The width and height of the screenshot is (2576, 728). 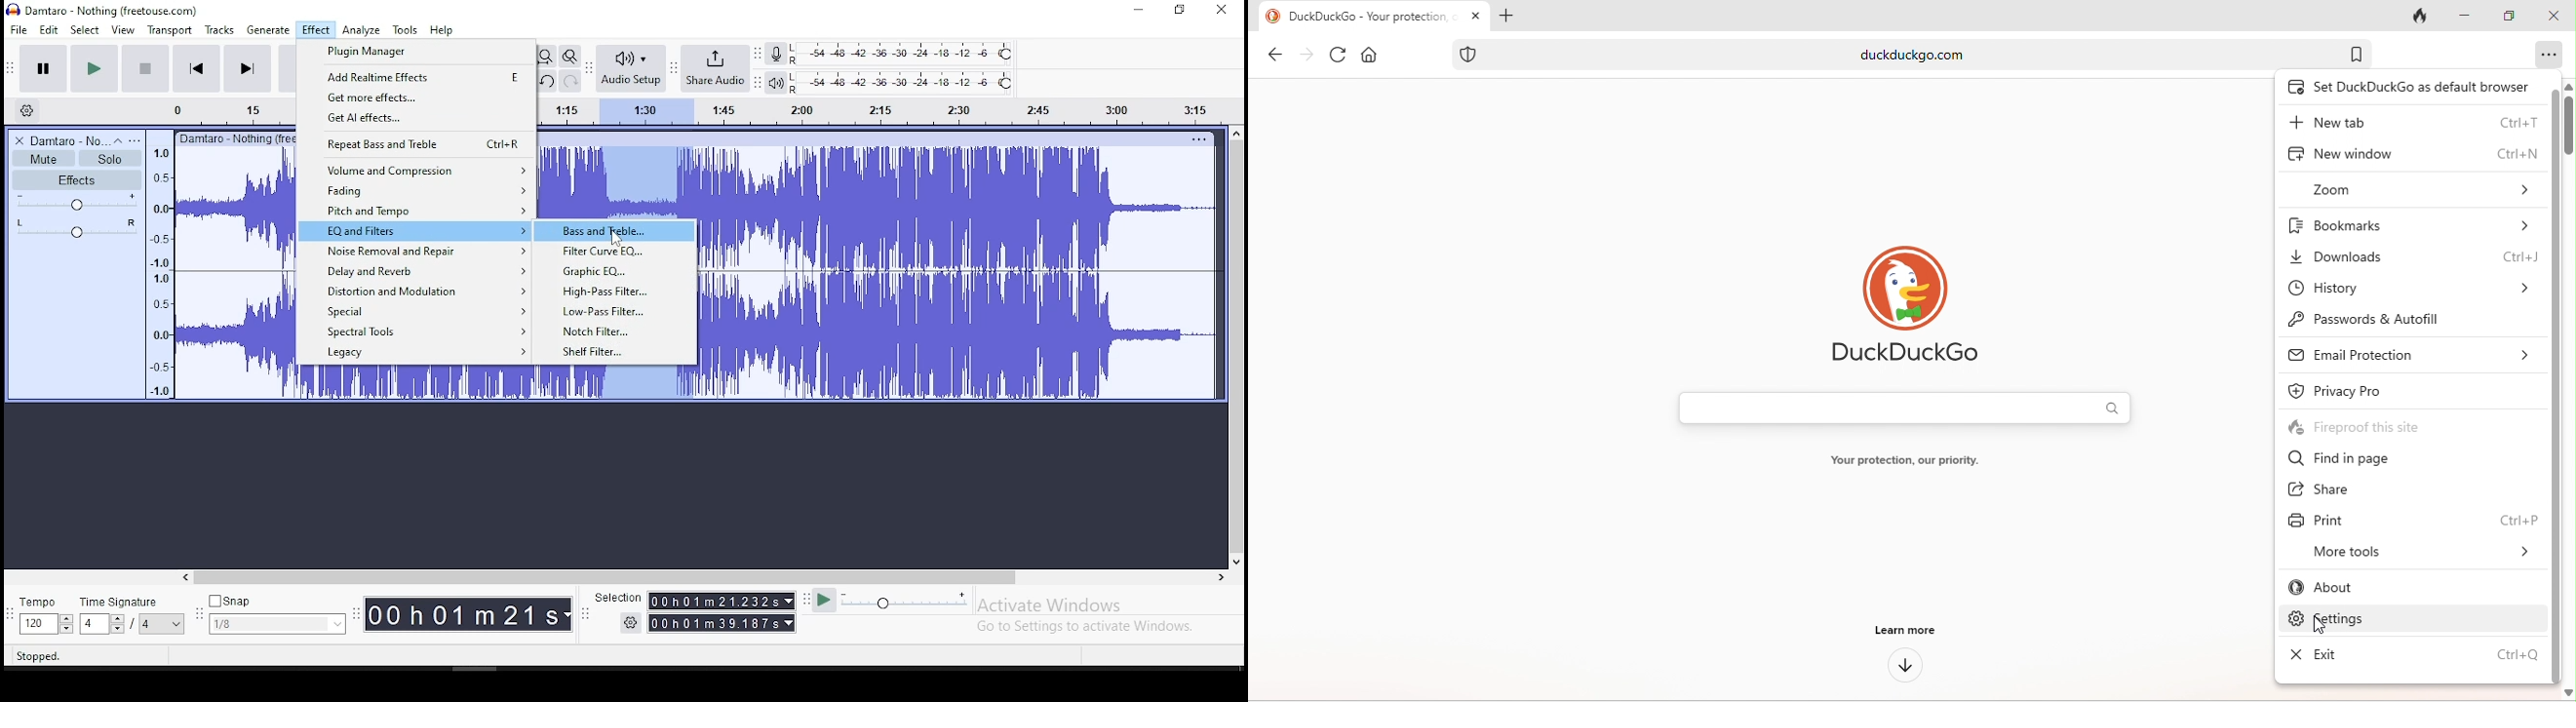 What do you see at coordinates (616, 598) in the screenshot?
I see `Selection` at bounding box center [616, 598].